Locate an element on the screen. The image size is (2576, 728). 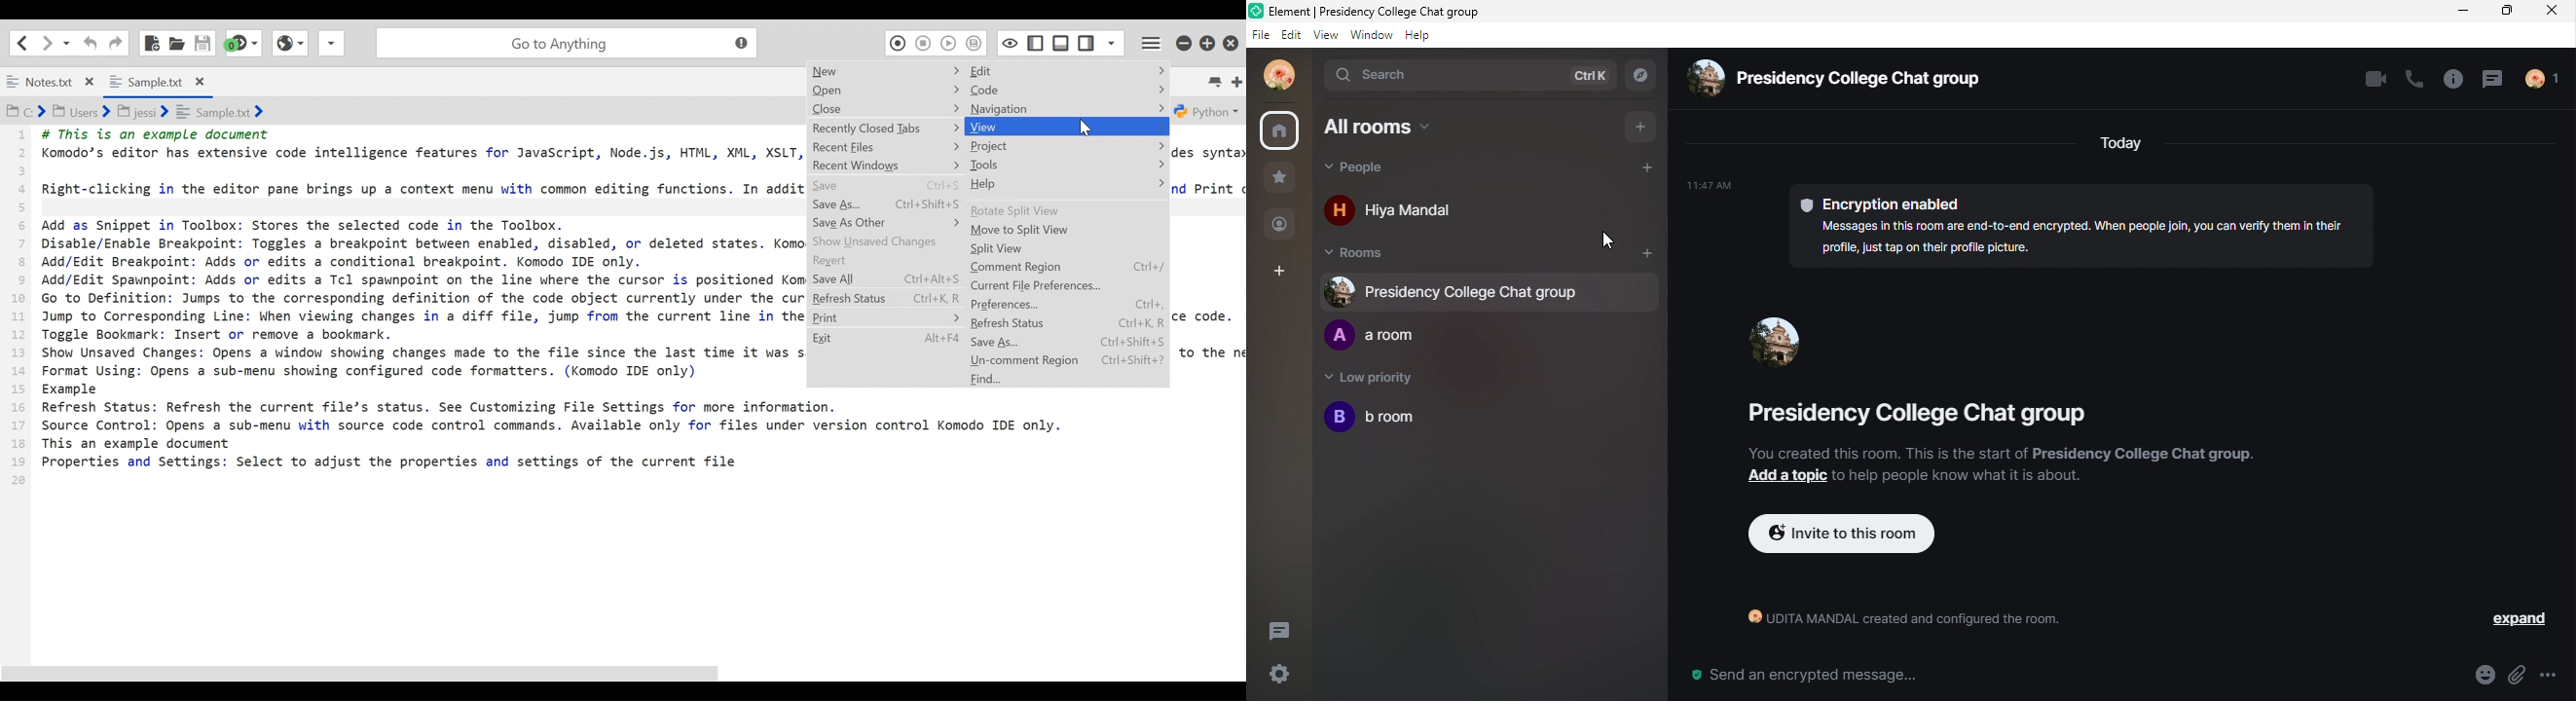
Redo is located at coordinates (116, 42).